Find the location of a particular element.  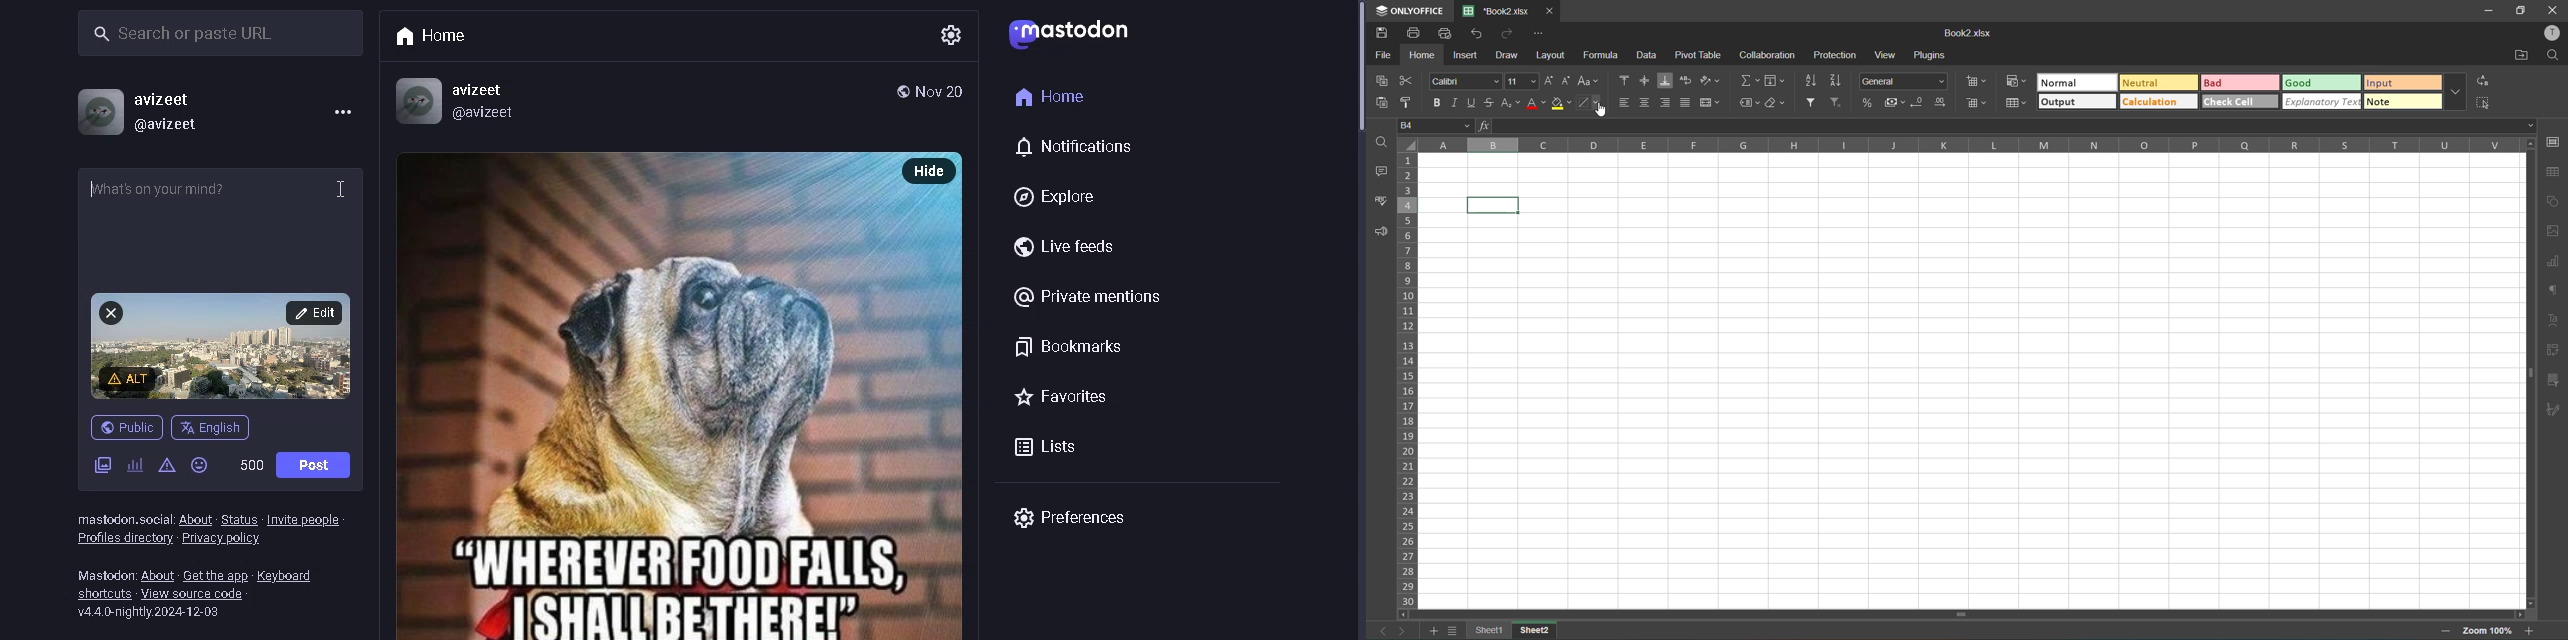

preferences is located at coordinates (1078, 515).